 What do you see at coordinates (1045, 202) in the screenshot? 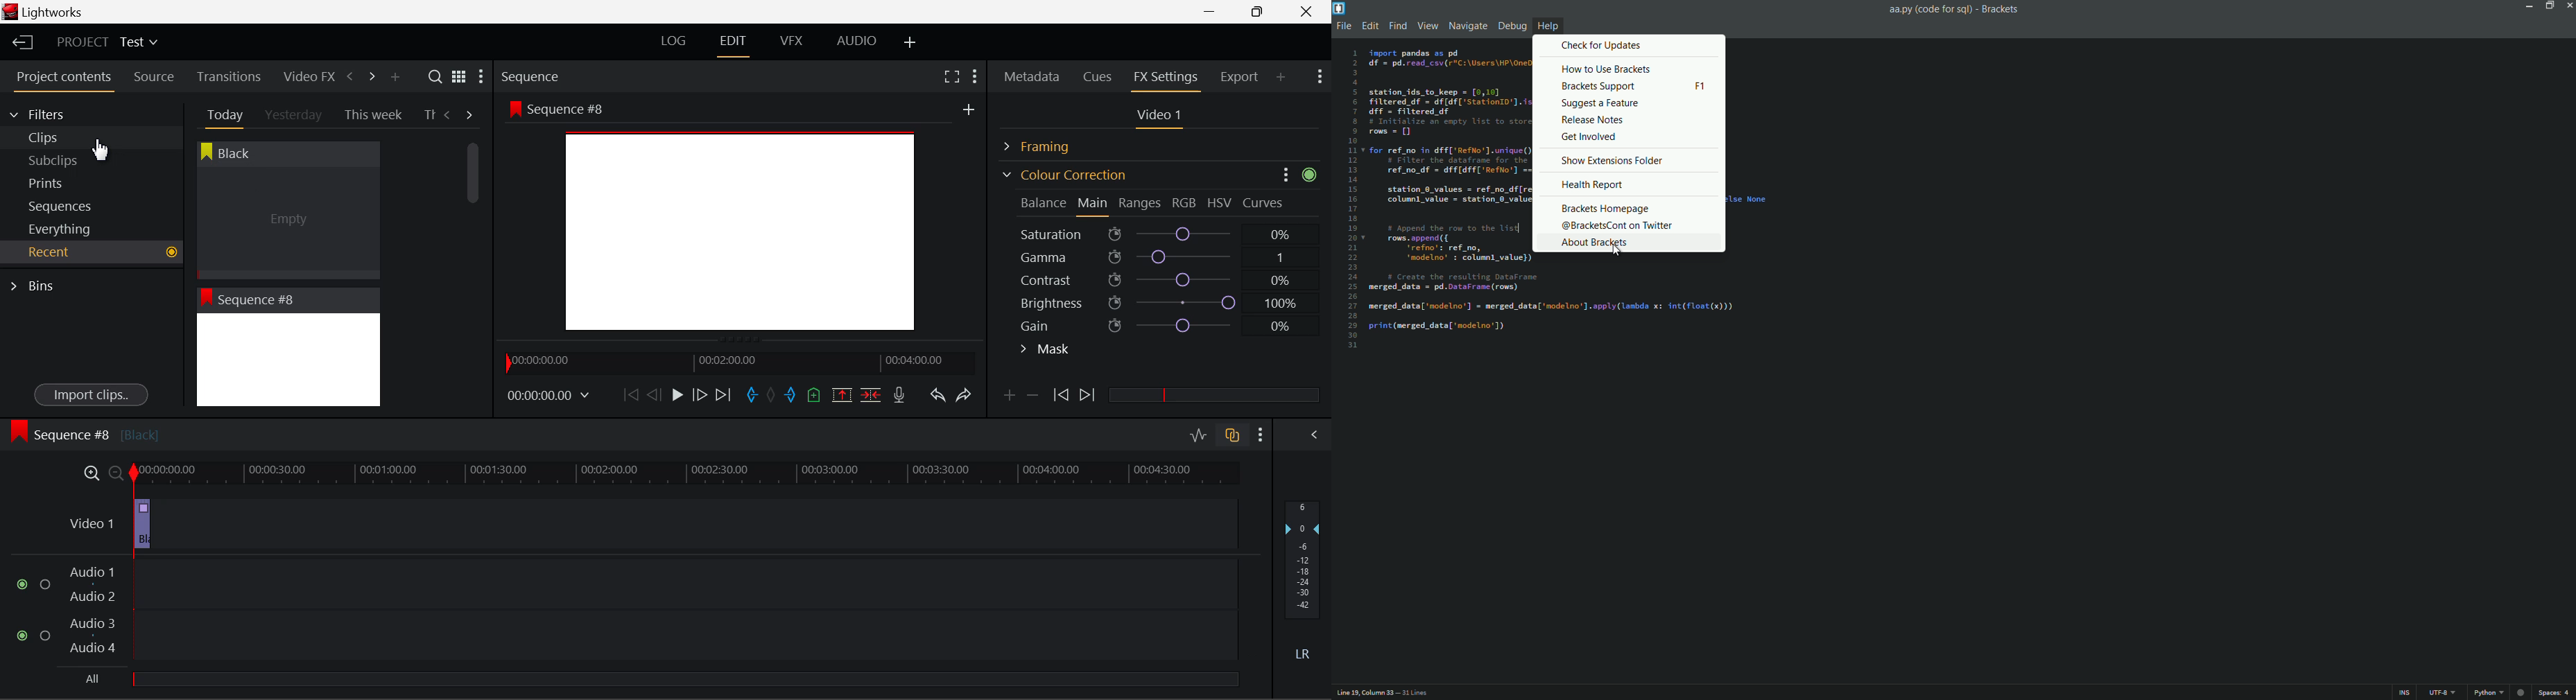
I see `Balance Section` at bounding box center [1045, 202].